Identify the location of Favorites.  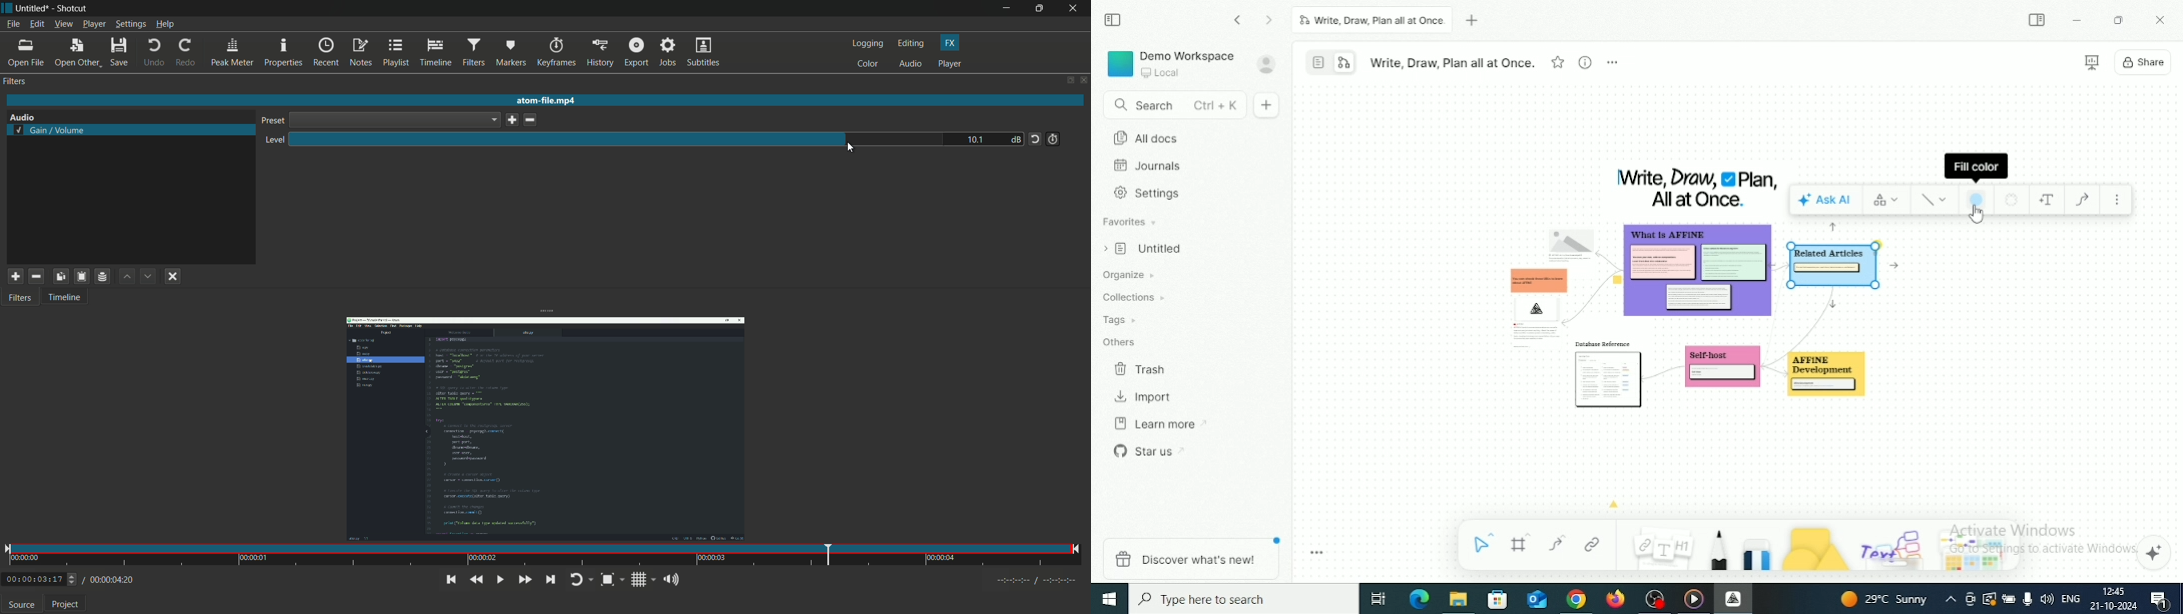
(1131, 222).